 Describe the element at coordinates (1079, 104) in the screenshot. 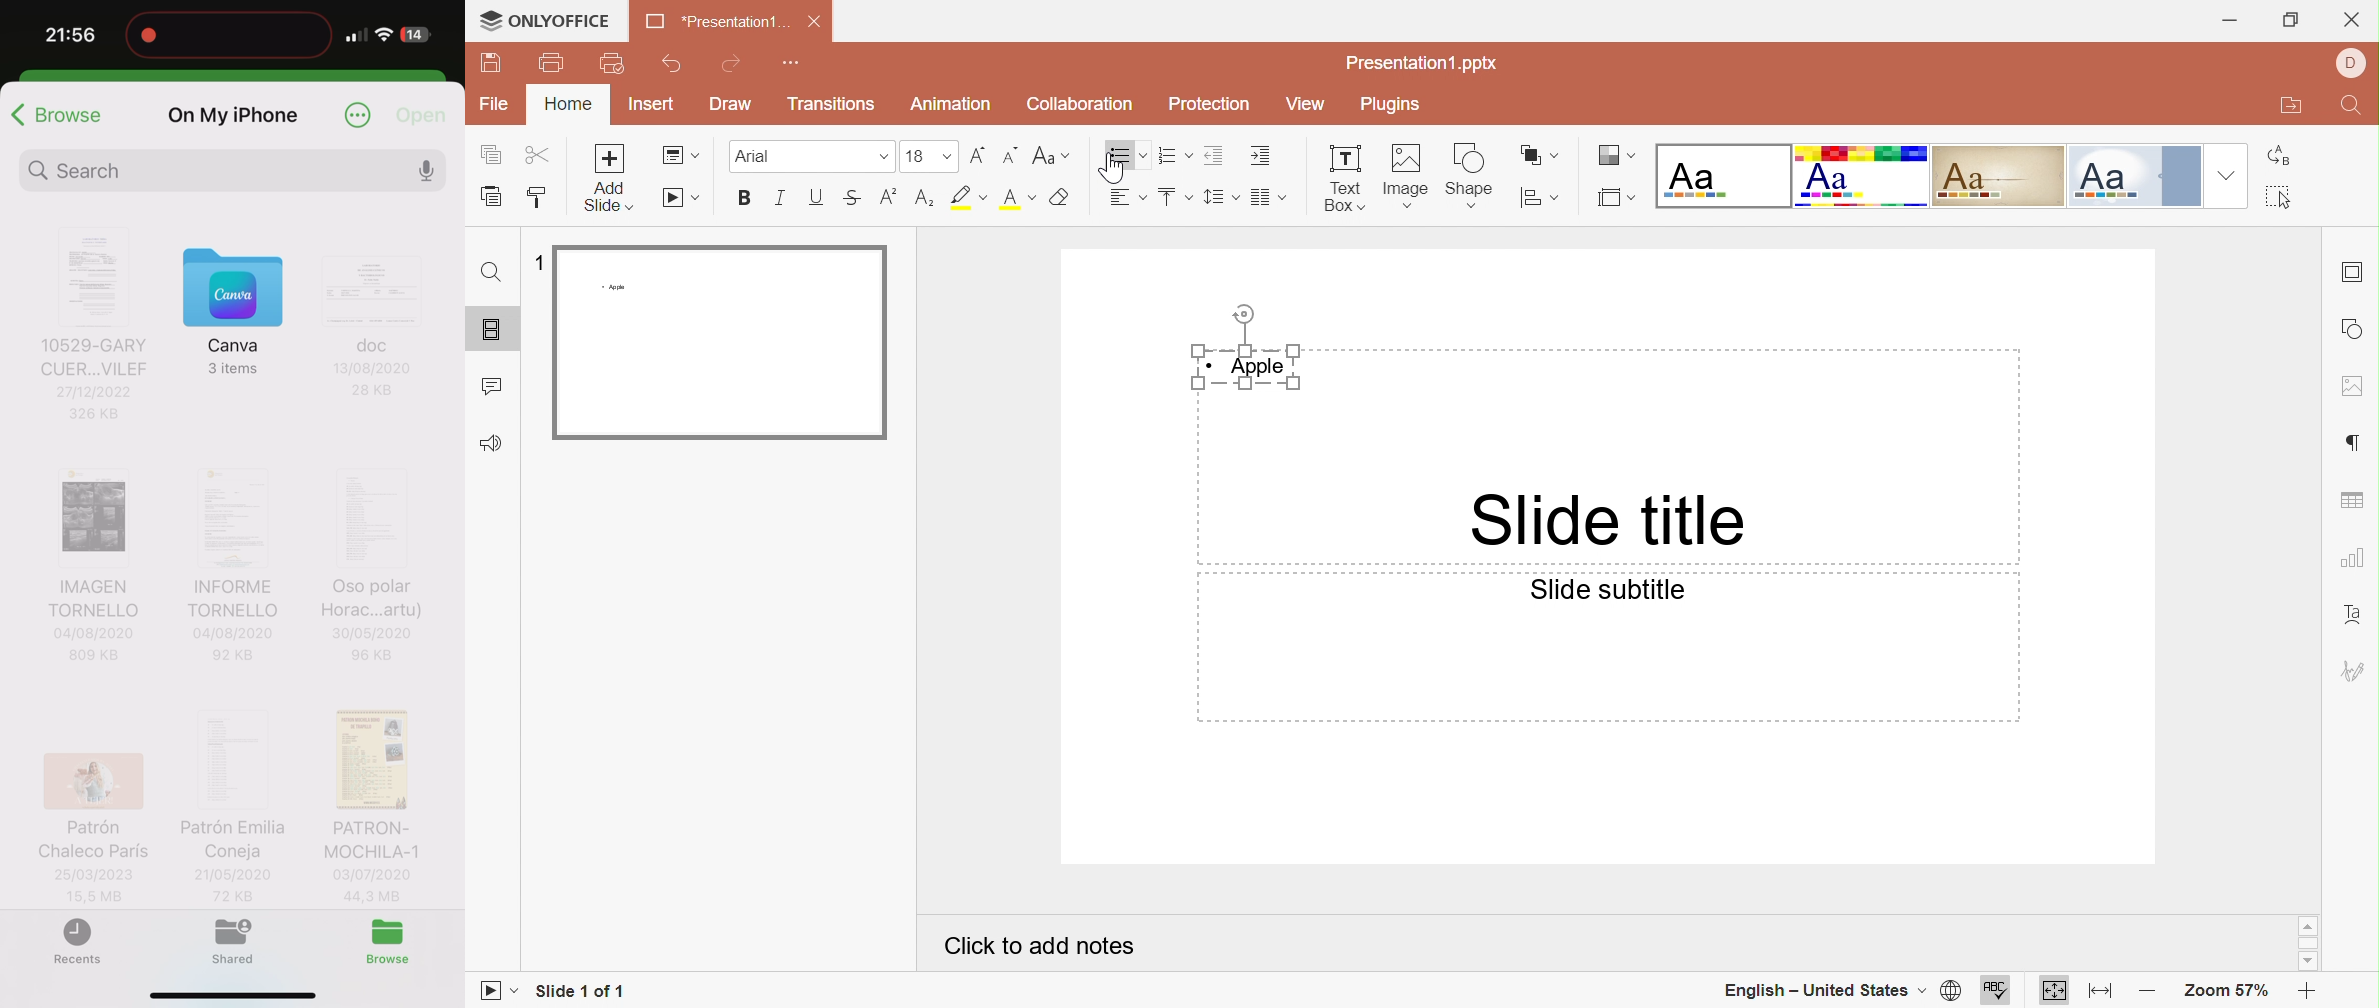

I see `Collaboration` at that location.